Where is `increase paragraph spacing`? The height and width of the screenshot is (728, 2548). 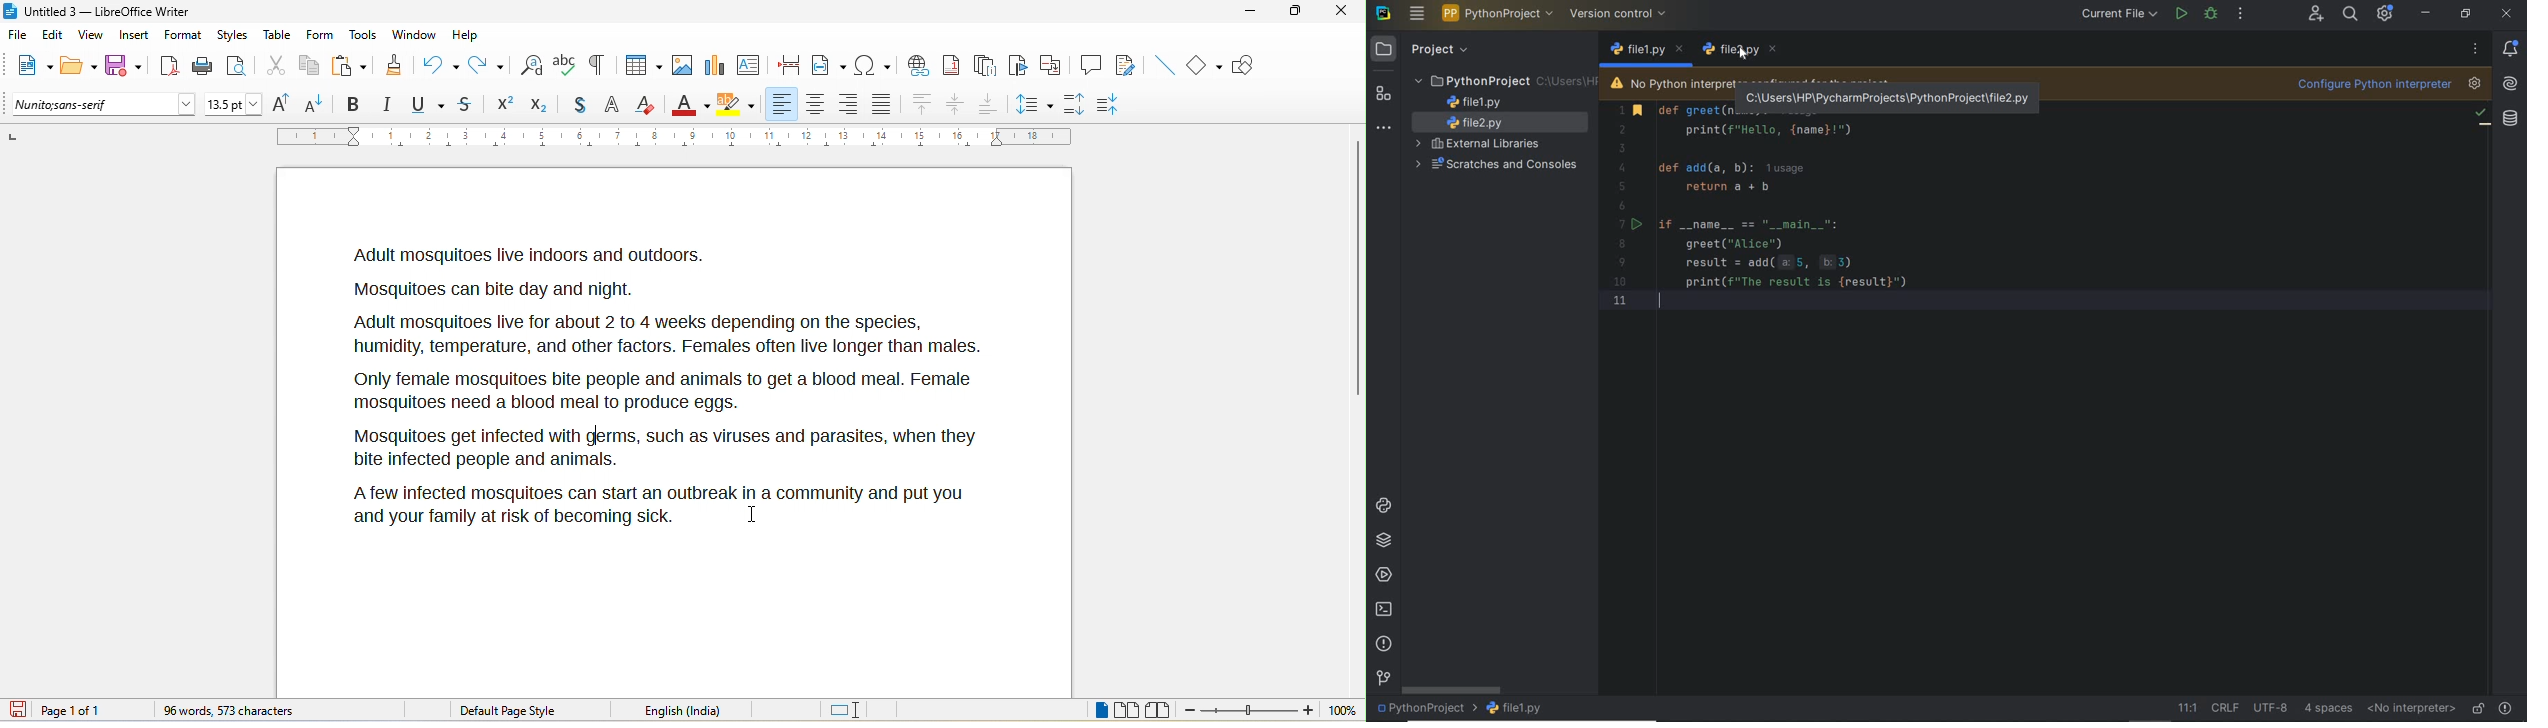 increase paragraph spacing is located at coordinates (1080, 105).